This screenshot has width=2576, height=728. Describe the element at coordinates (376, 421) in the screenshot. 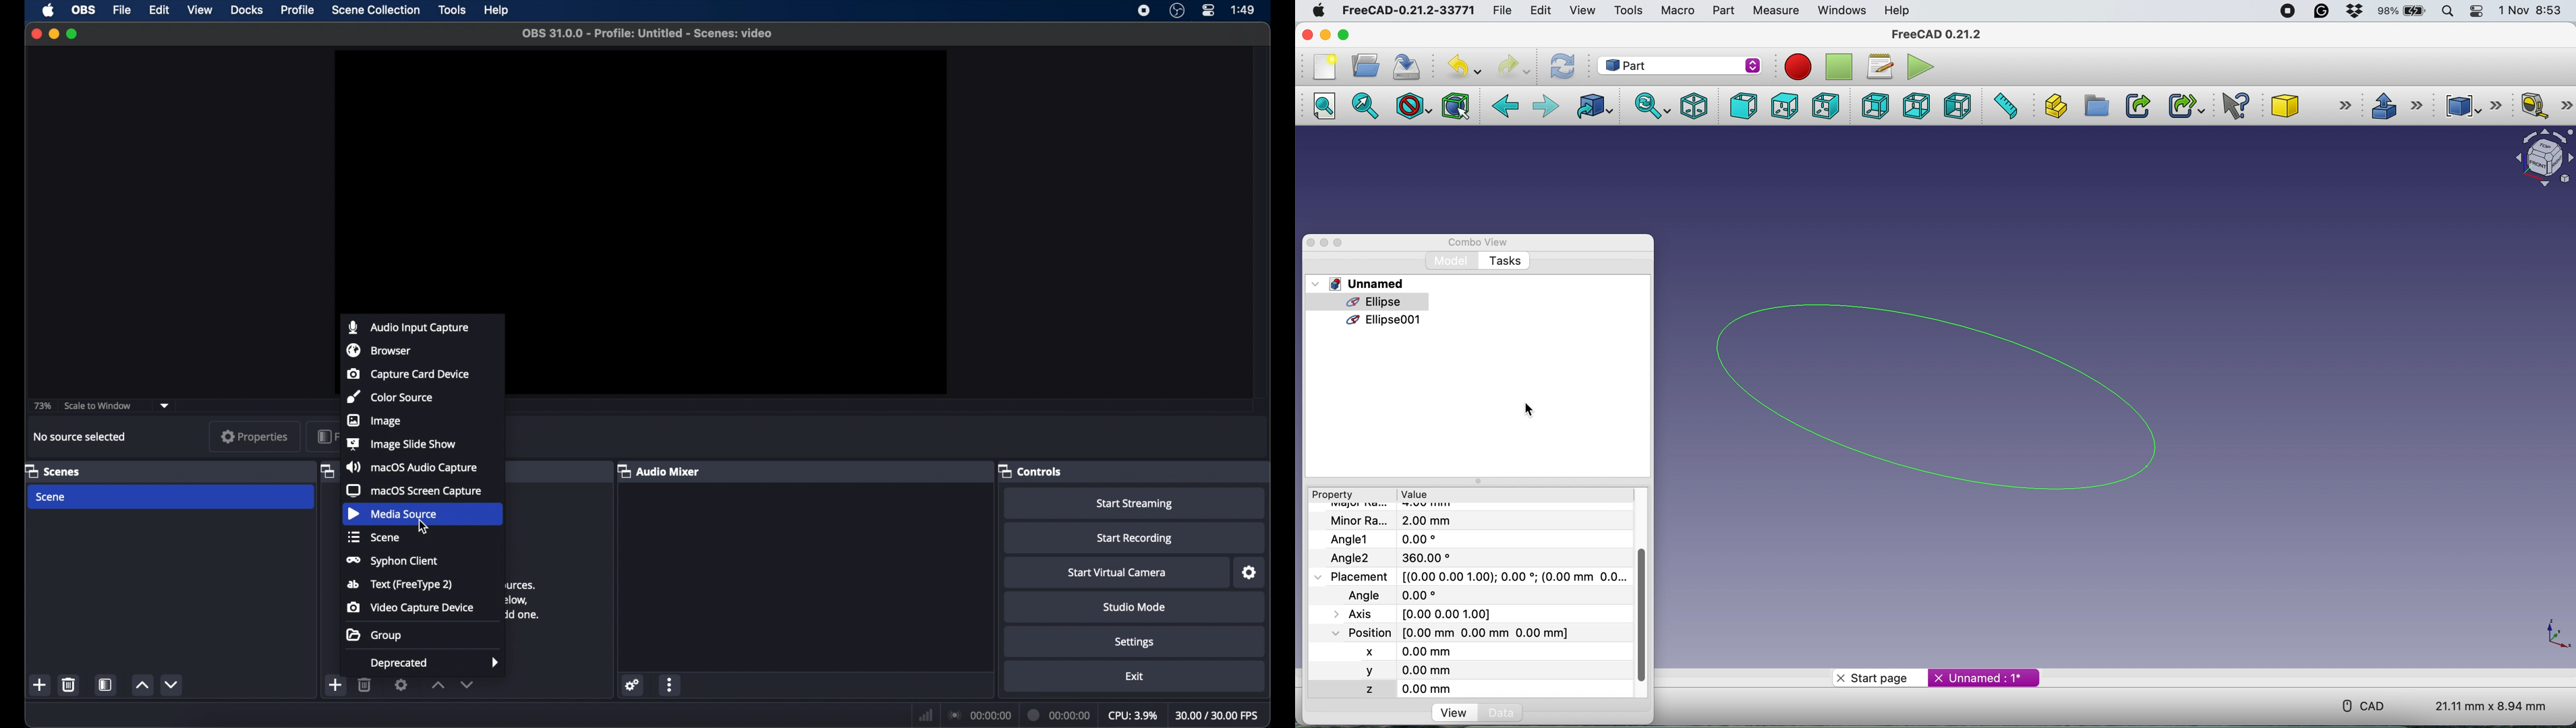

I see `image` at that location.